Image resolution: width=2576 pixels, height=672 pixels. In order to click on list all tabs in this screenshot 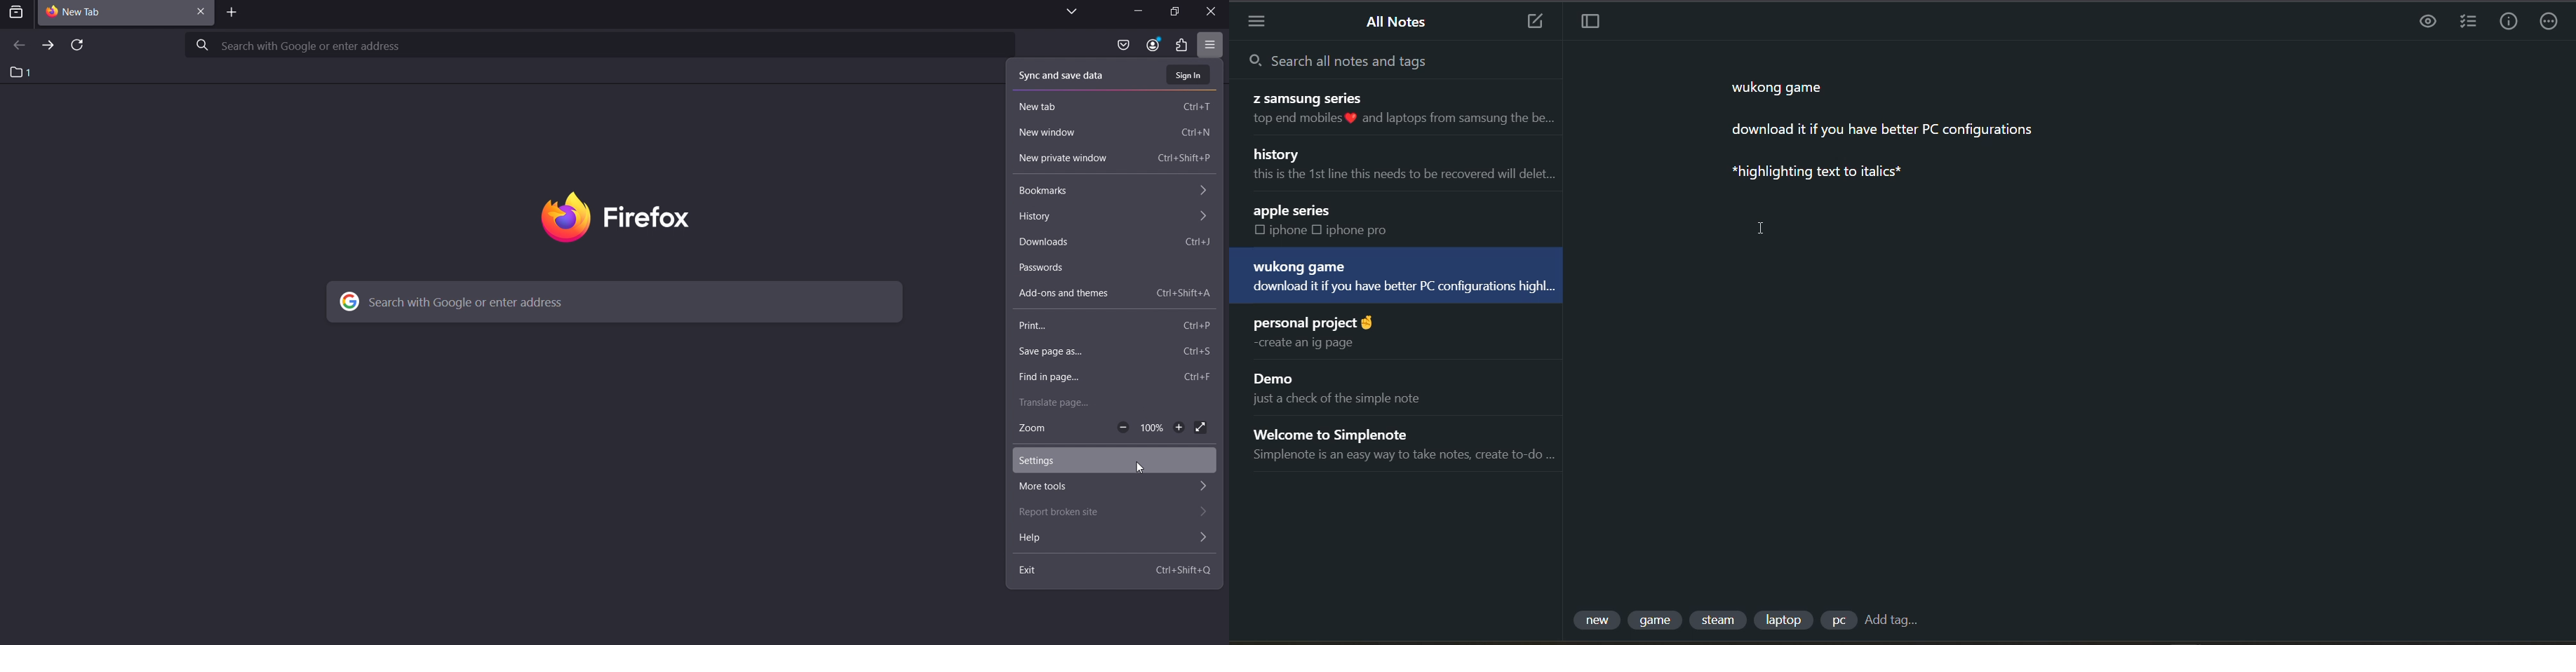, I will do `click(1067, 12)`.